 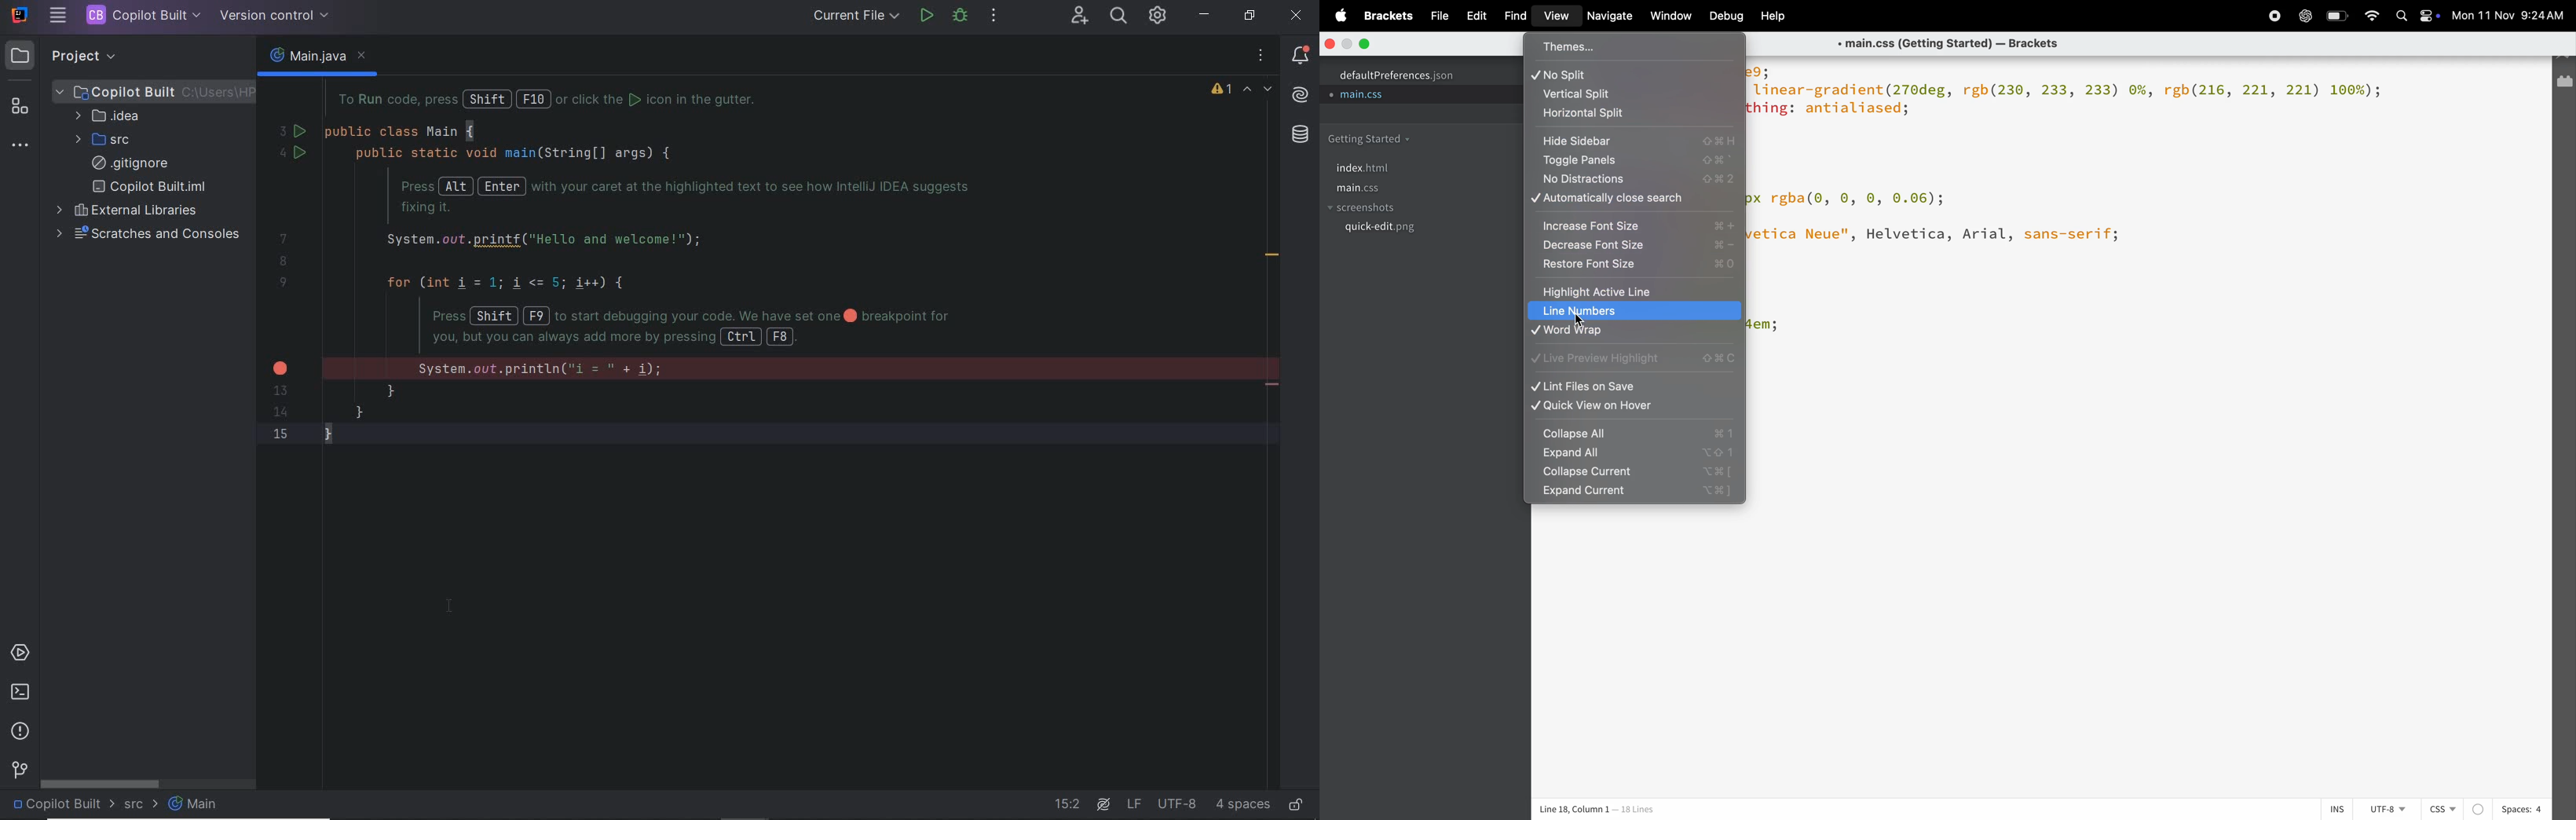 I want to click on restore down, so click(x=1248, y=15).